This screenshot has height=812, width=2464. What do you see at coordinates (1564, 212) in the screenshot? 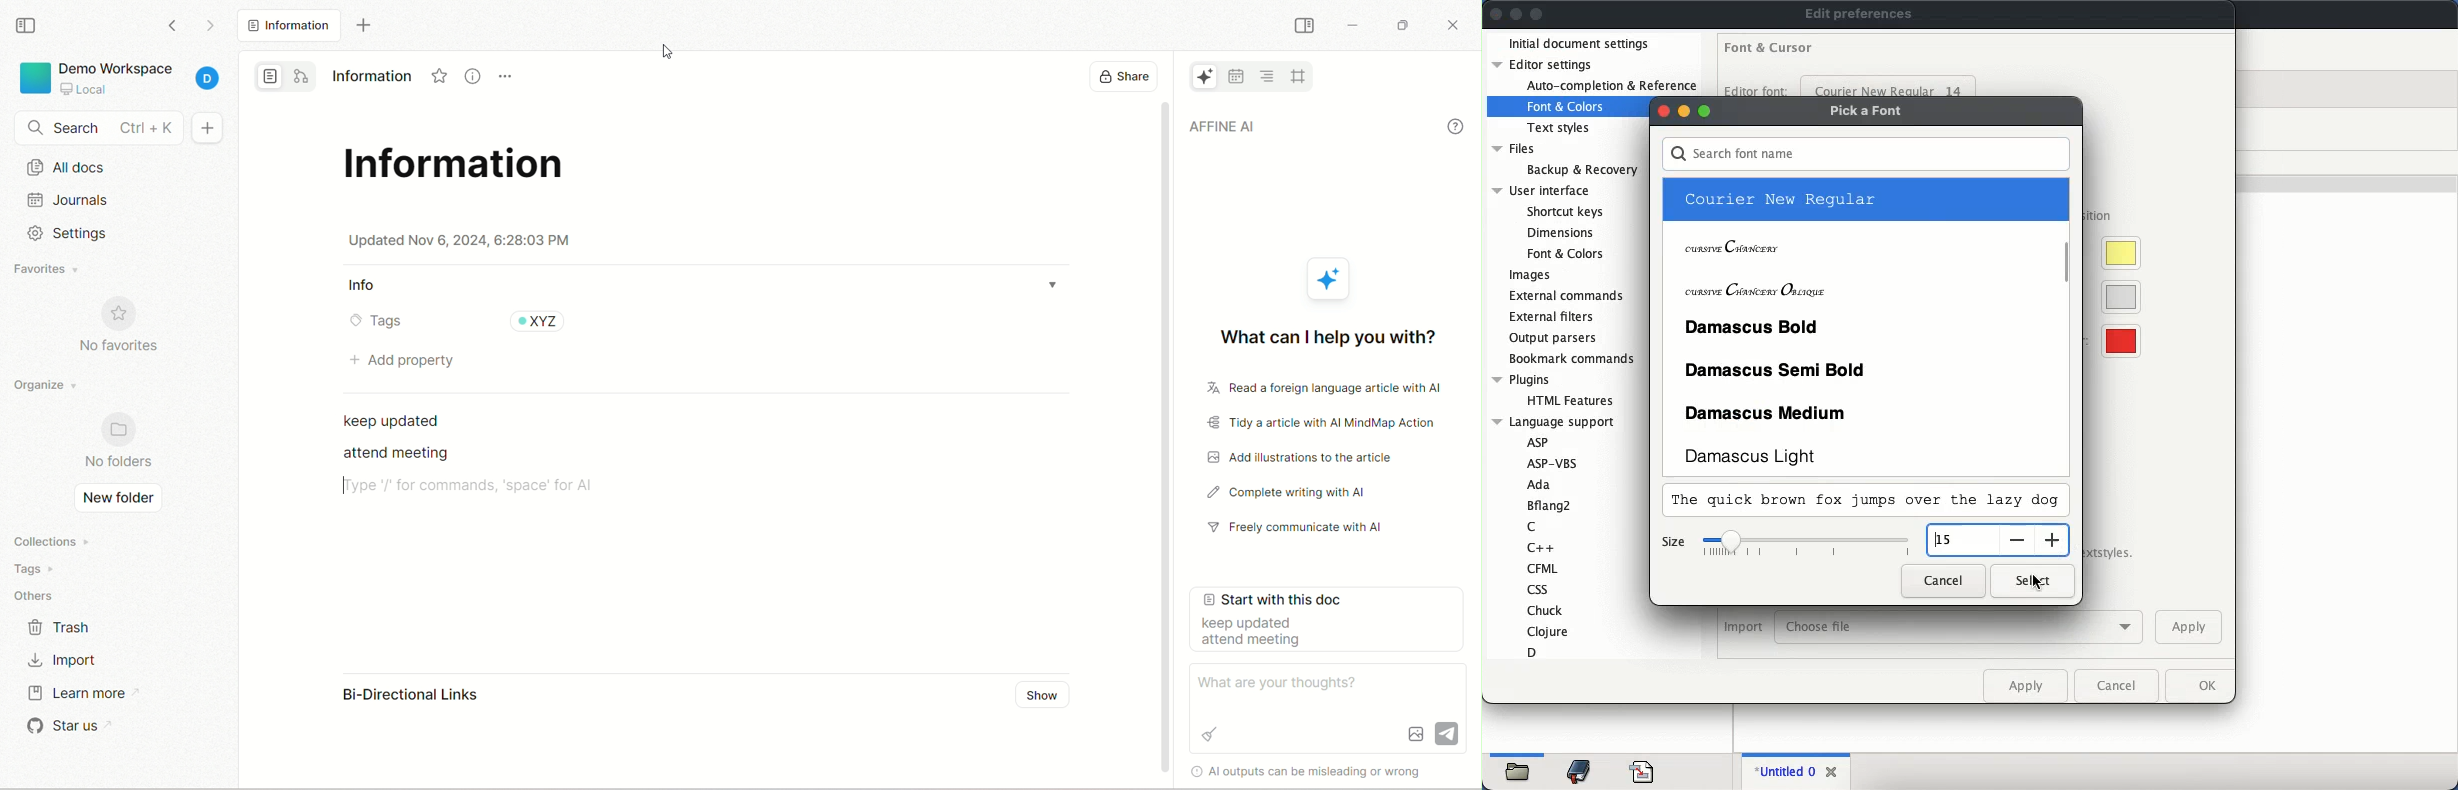
I see `shortcut keys` at bounding box center [1564, 212].